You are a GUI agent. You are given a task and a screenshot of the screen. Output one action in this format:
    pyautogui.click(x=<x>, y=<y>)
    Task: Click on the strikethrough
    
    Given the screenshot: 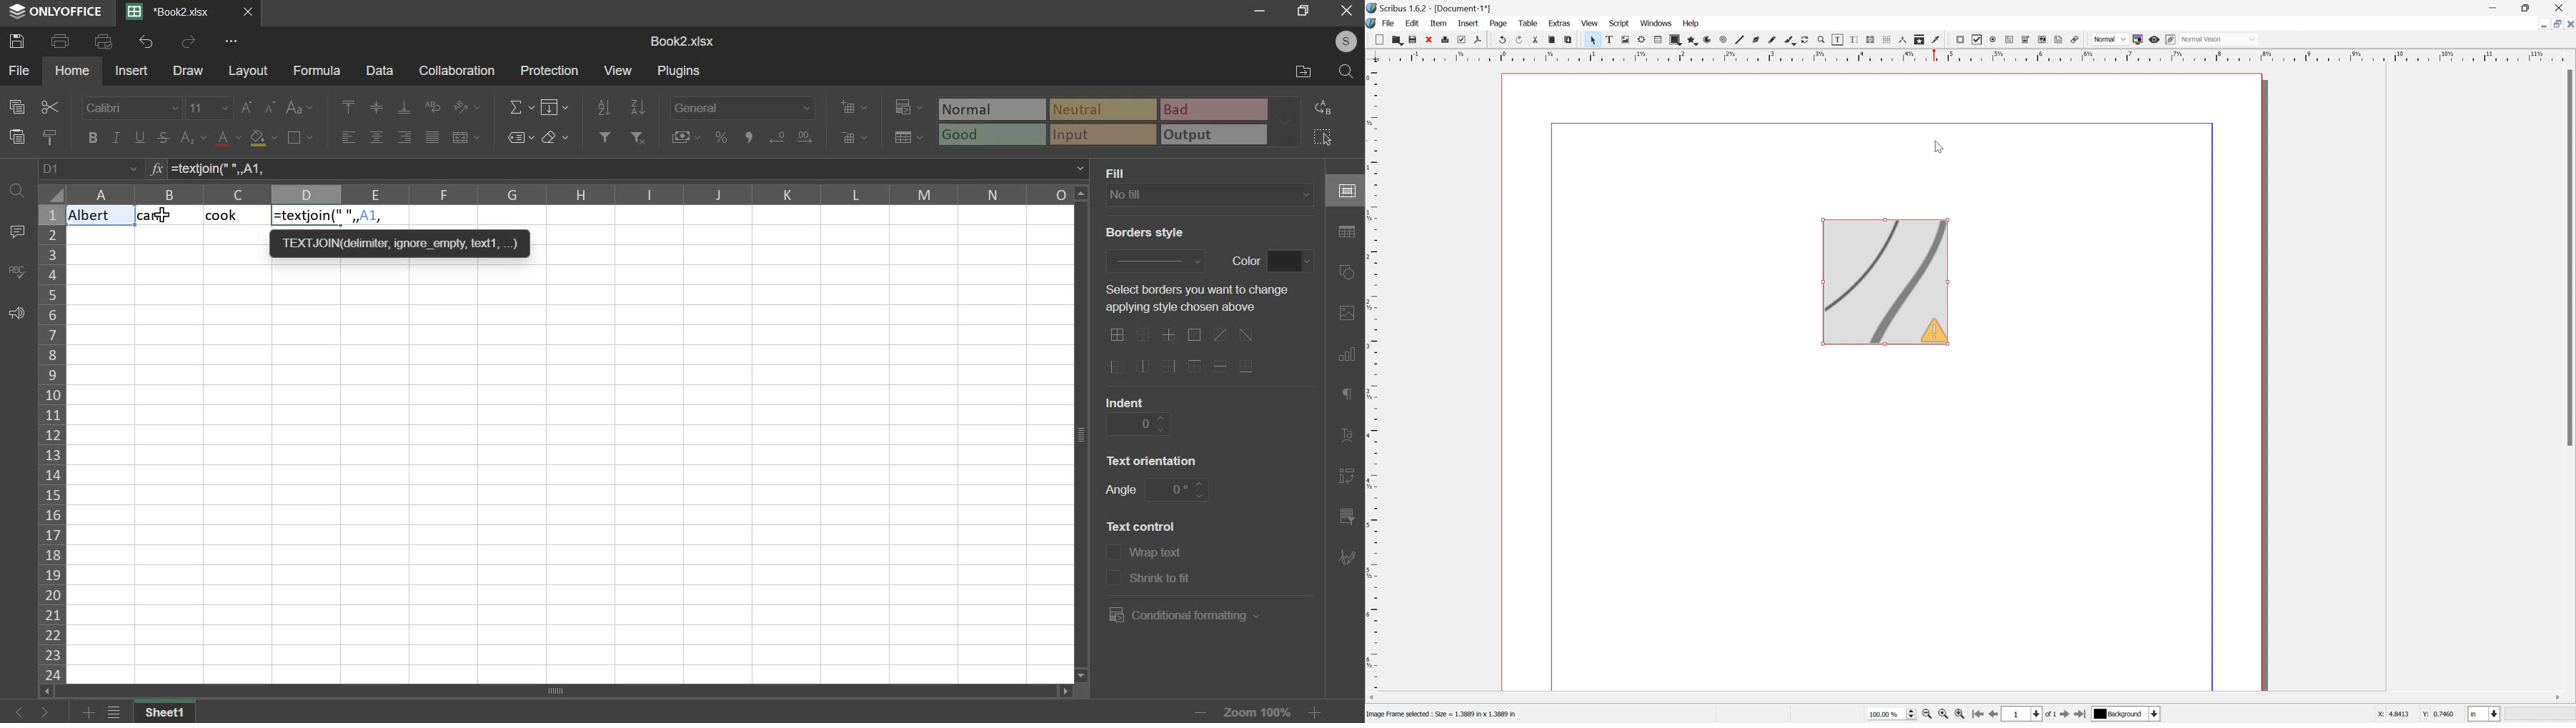 What is the action you would take?
    pyautogui.click(x=162, y=137)
    